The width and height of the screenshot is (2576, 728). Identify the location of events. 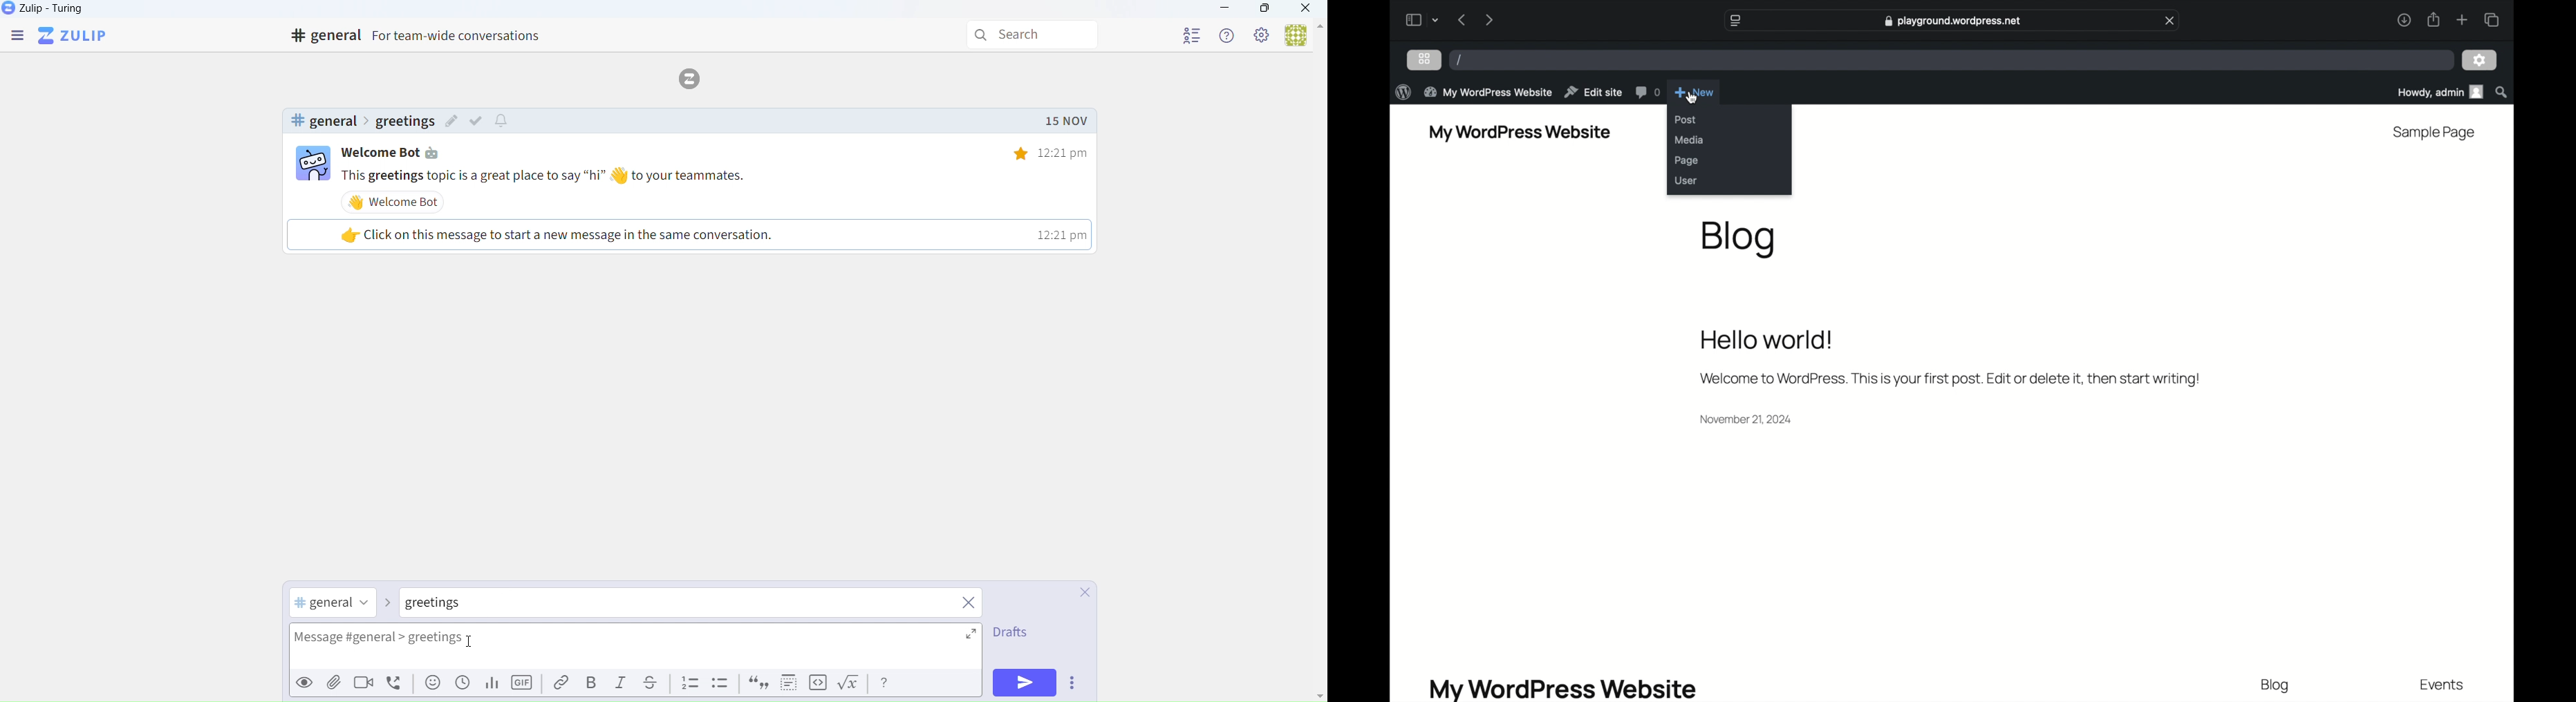
(2442, 686).